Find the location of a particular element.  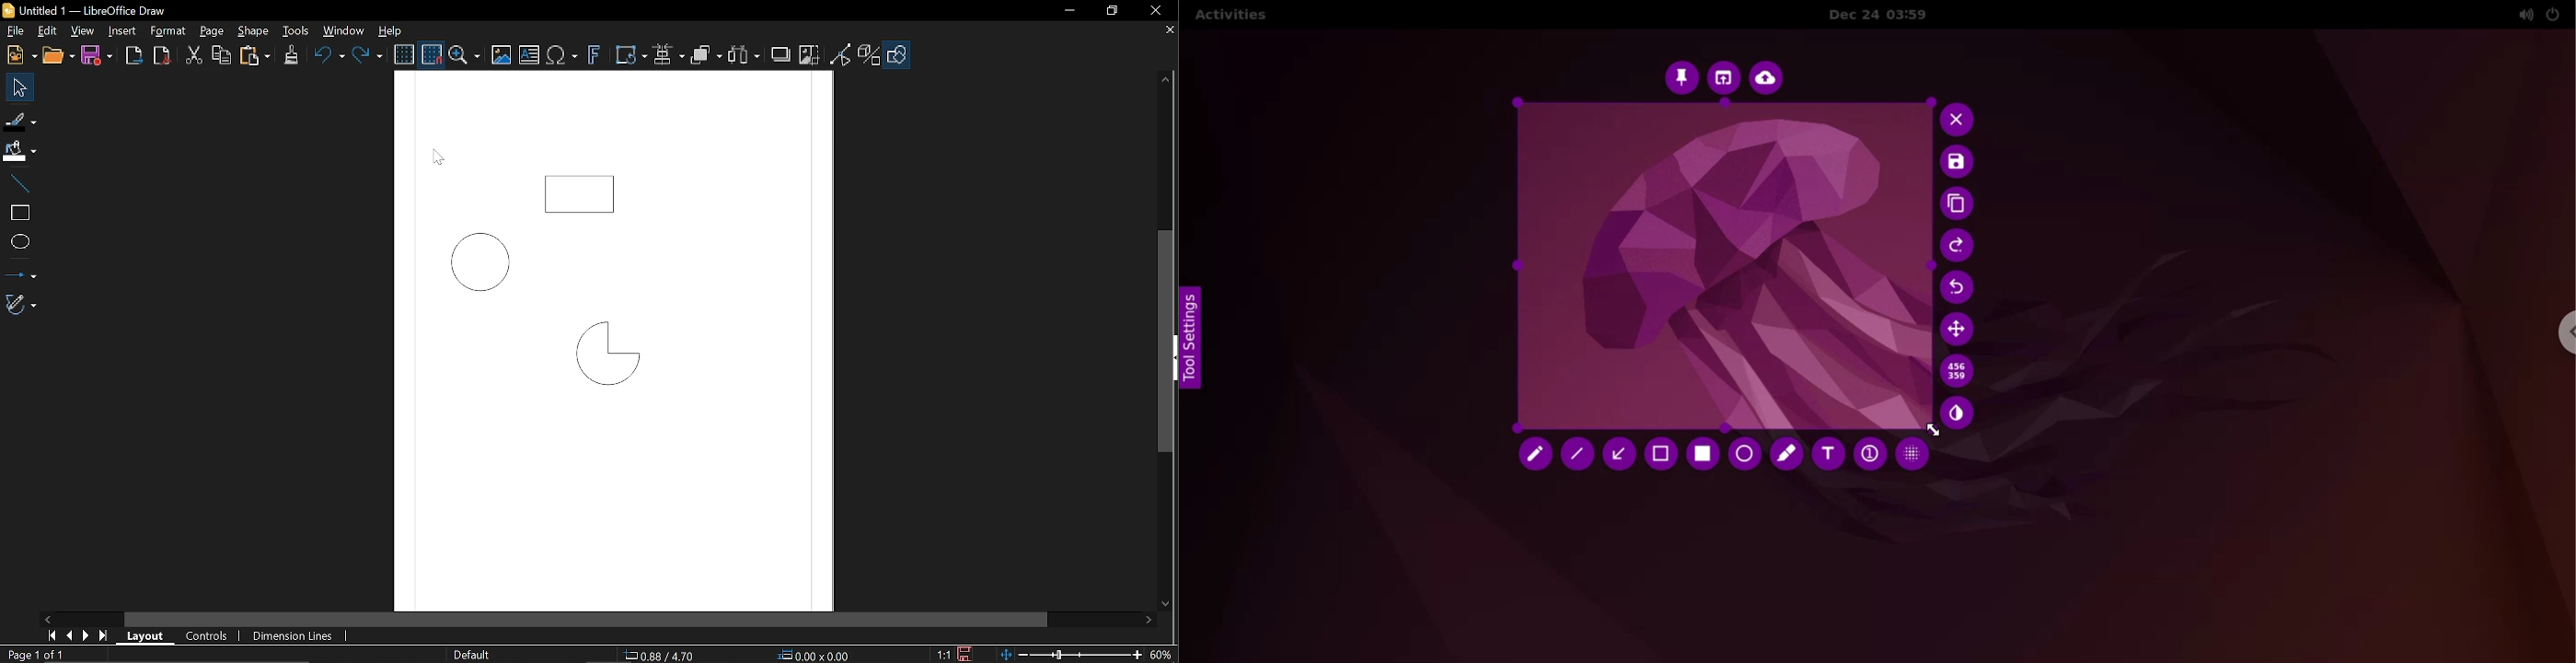

Close tab is located at coordinates (1168, 31).